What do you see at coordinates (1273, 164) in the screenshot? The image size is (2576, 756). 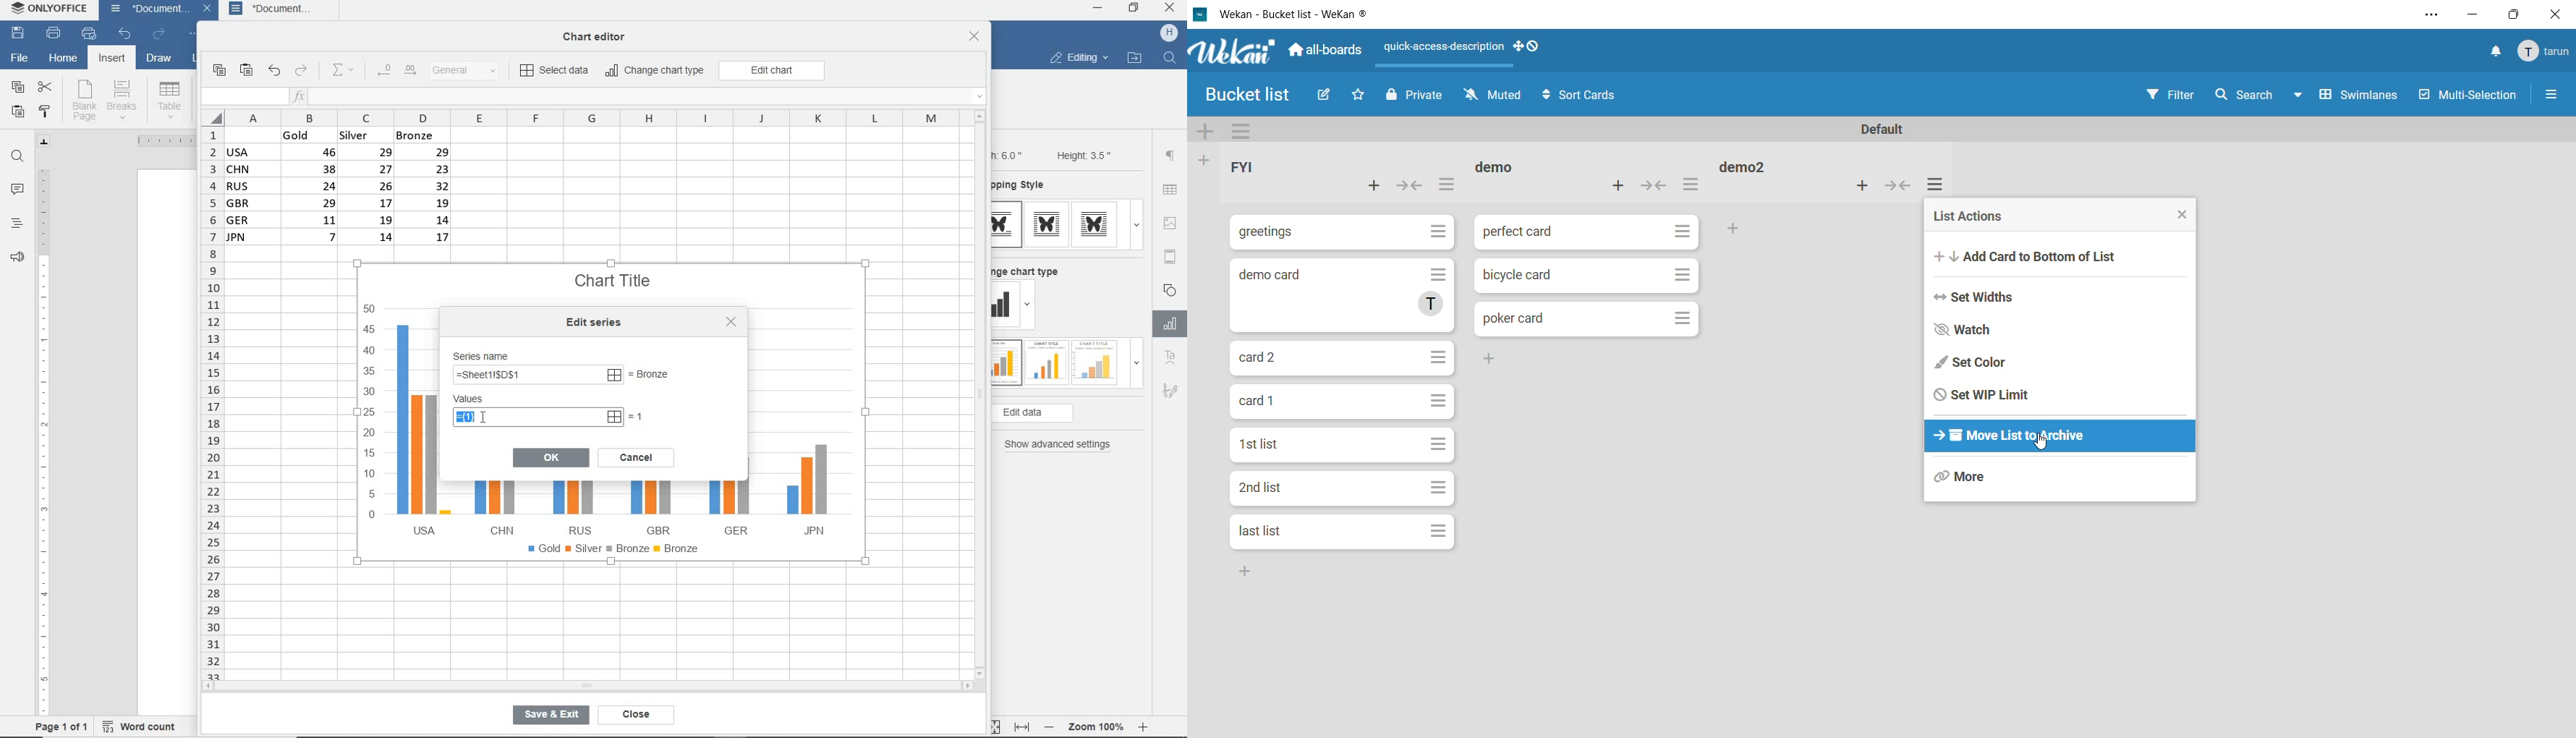 I see `list 1` at bounding box center [1273, 164].